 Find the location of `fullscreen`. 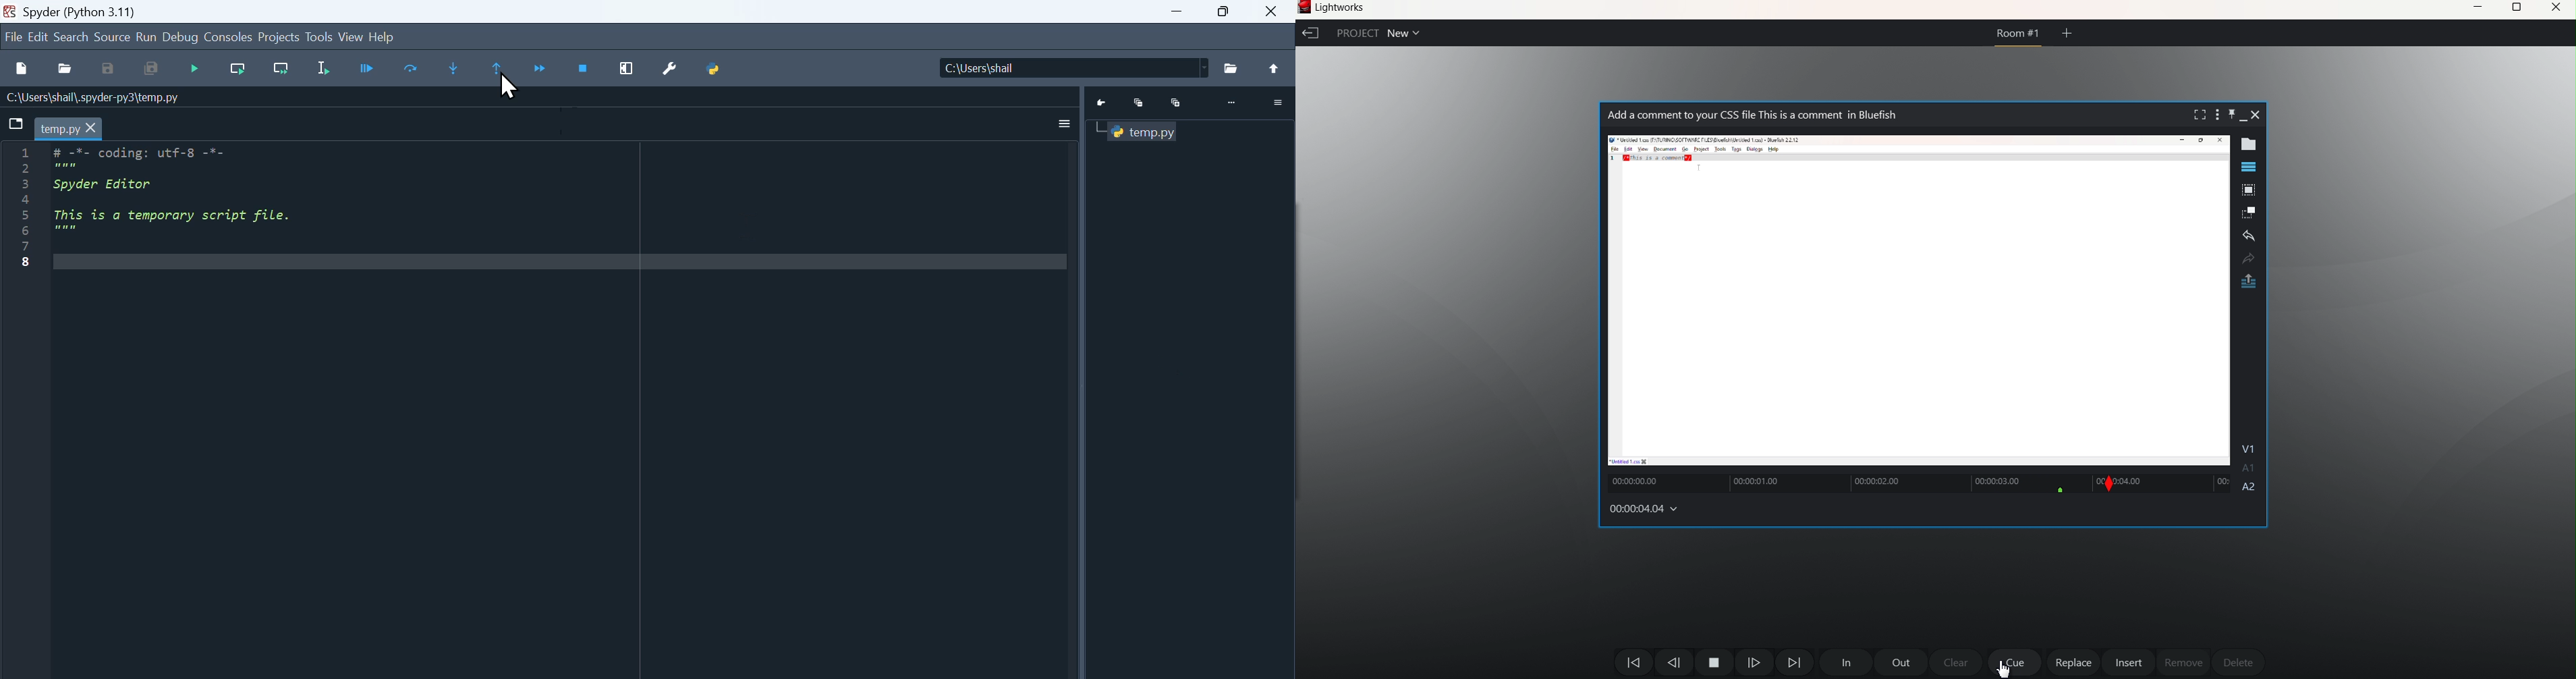

fullscreen is located at coordinates (2197, 115).